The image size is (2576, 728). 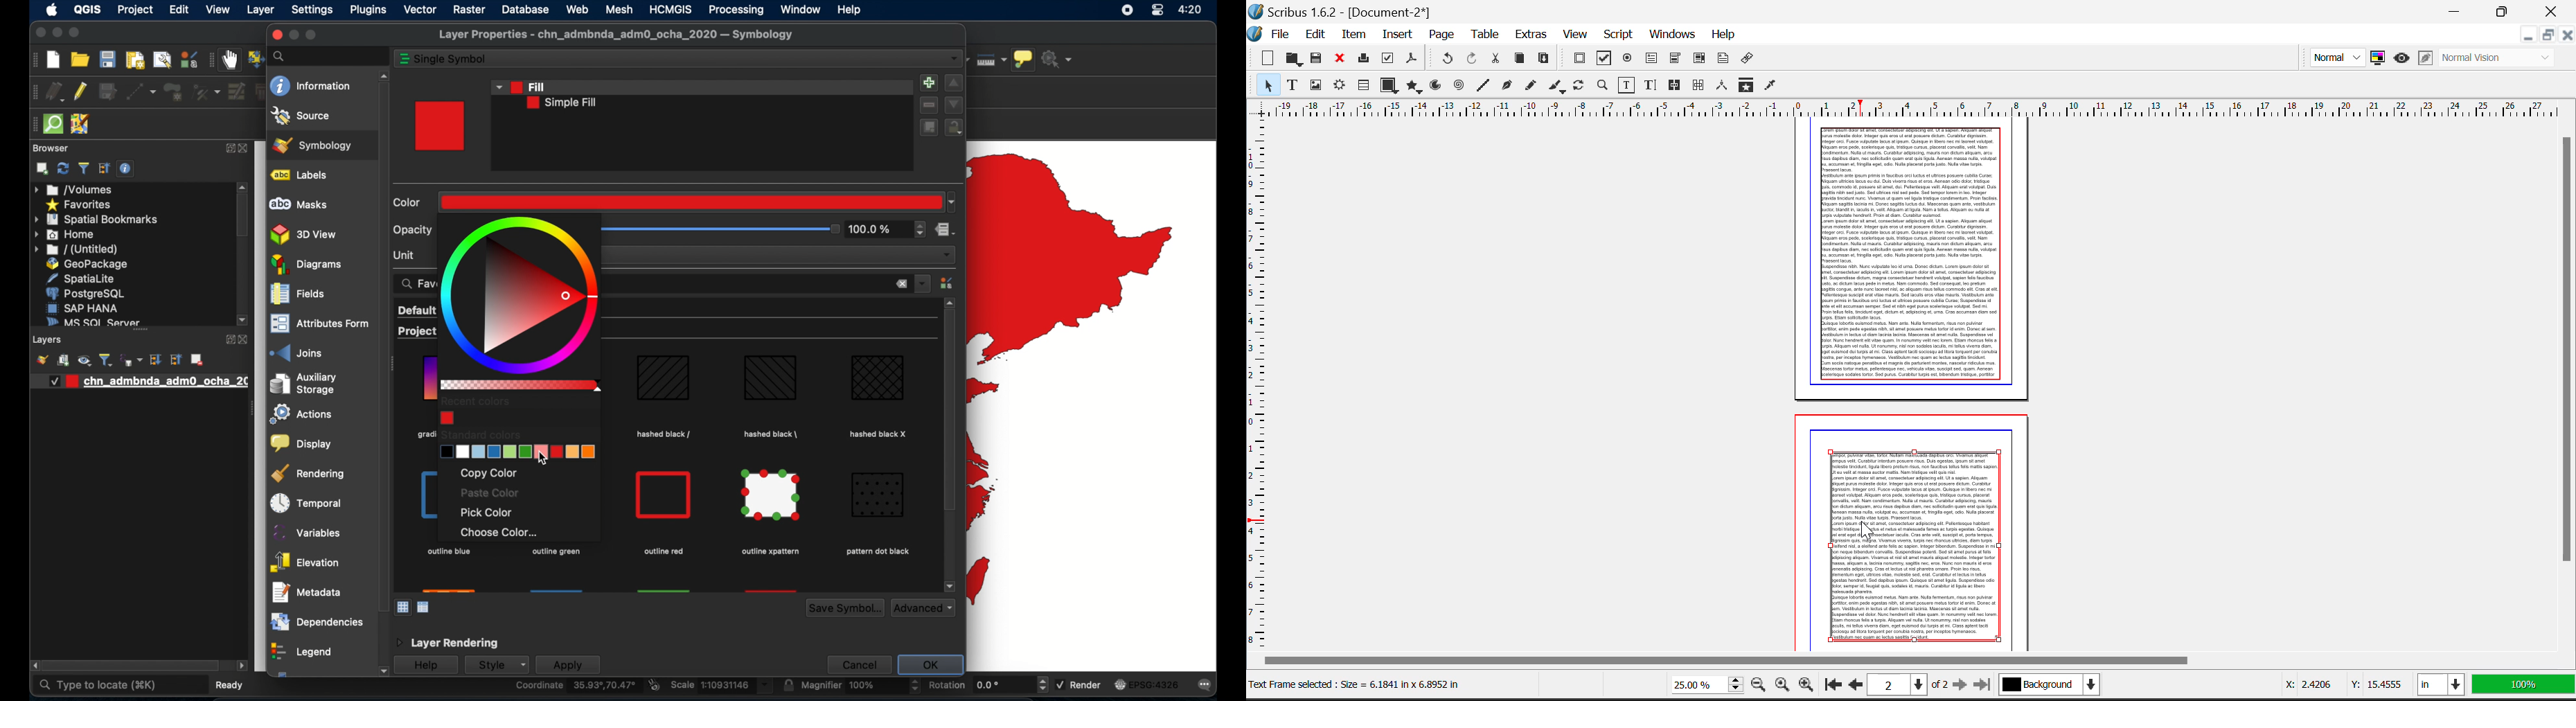 I want to click on elevation, so click(x=304, y=563).